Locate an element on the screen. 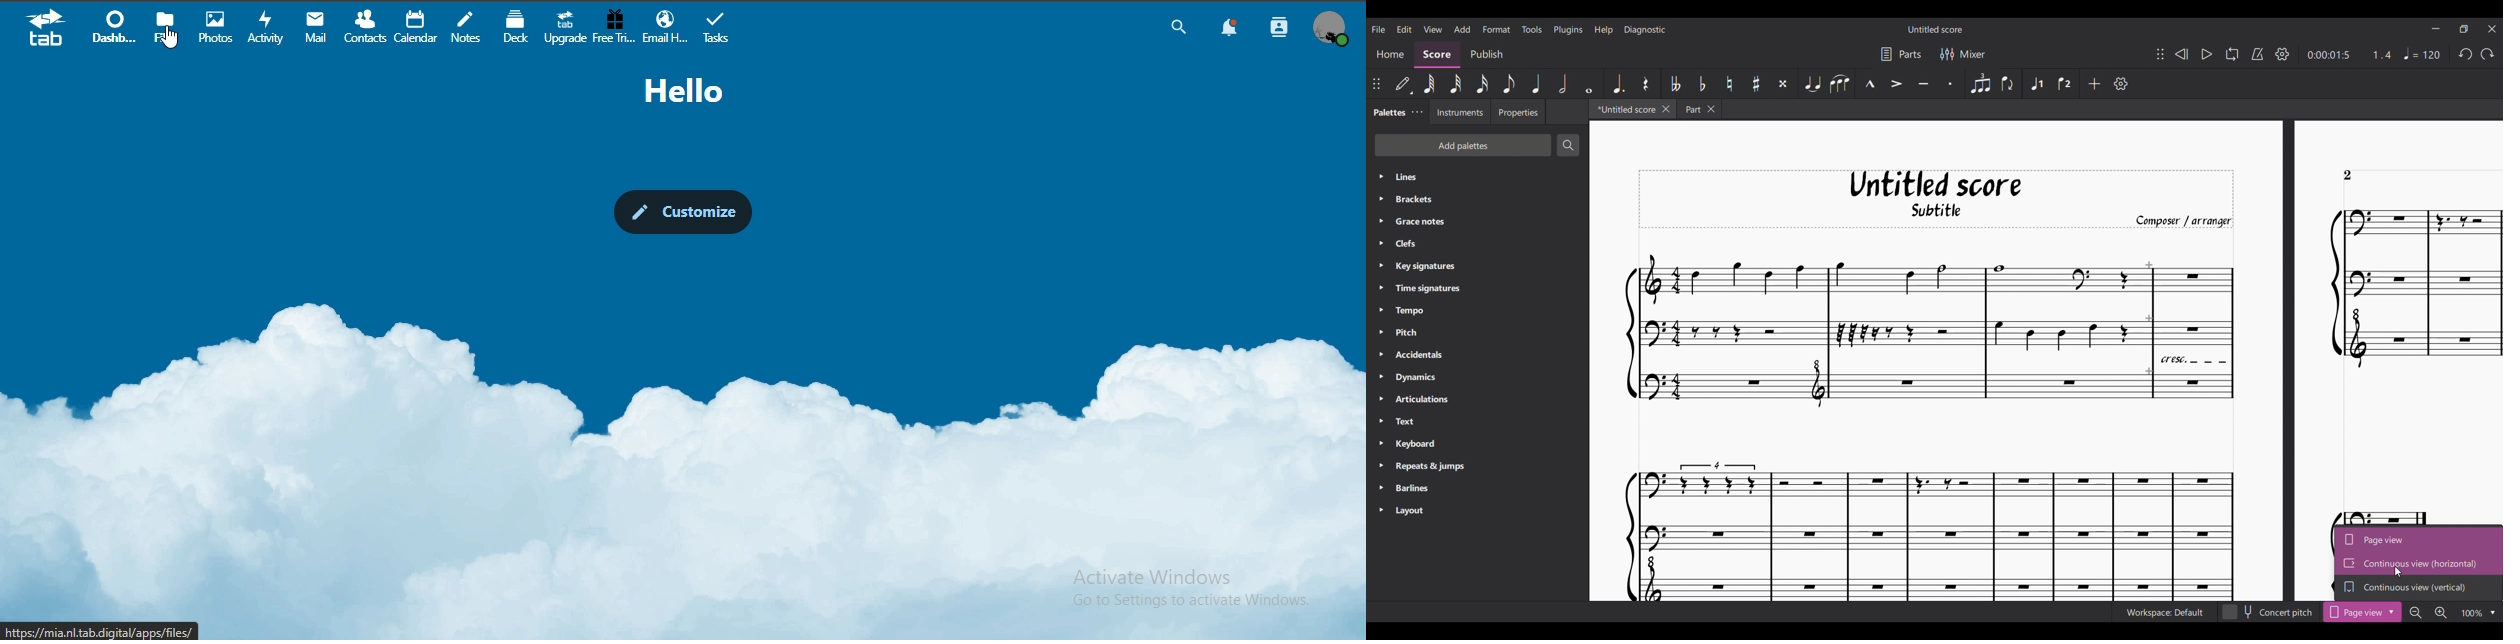 This screenshot has width=2520, height=644. search contacts is located at coordinates (1276, 29).